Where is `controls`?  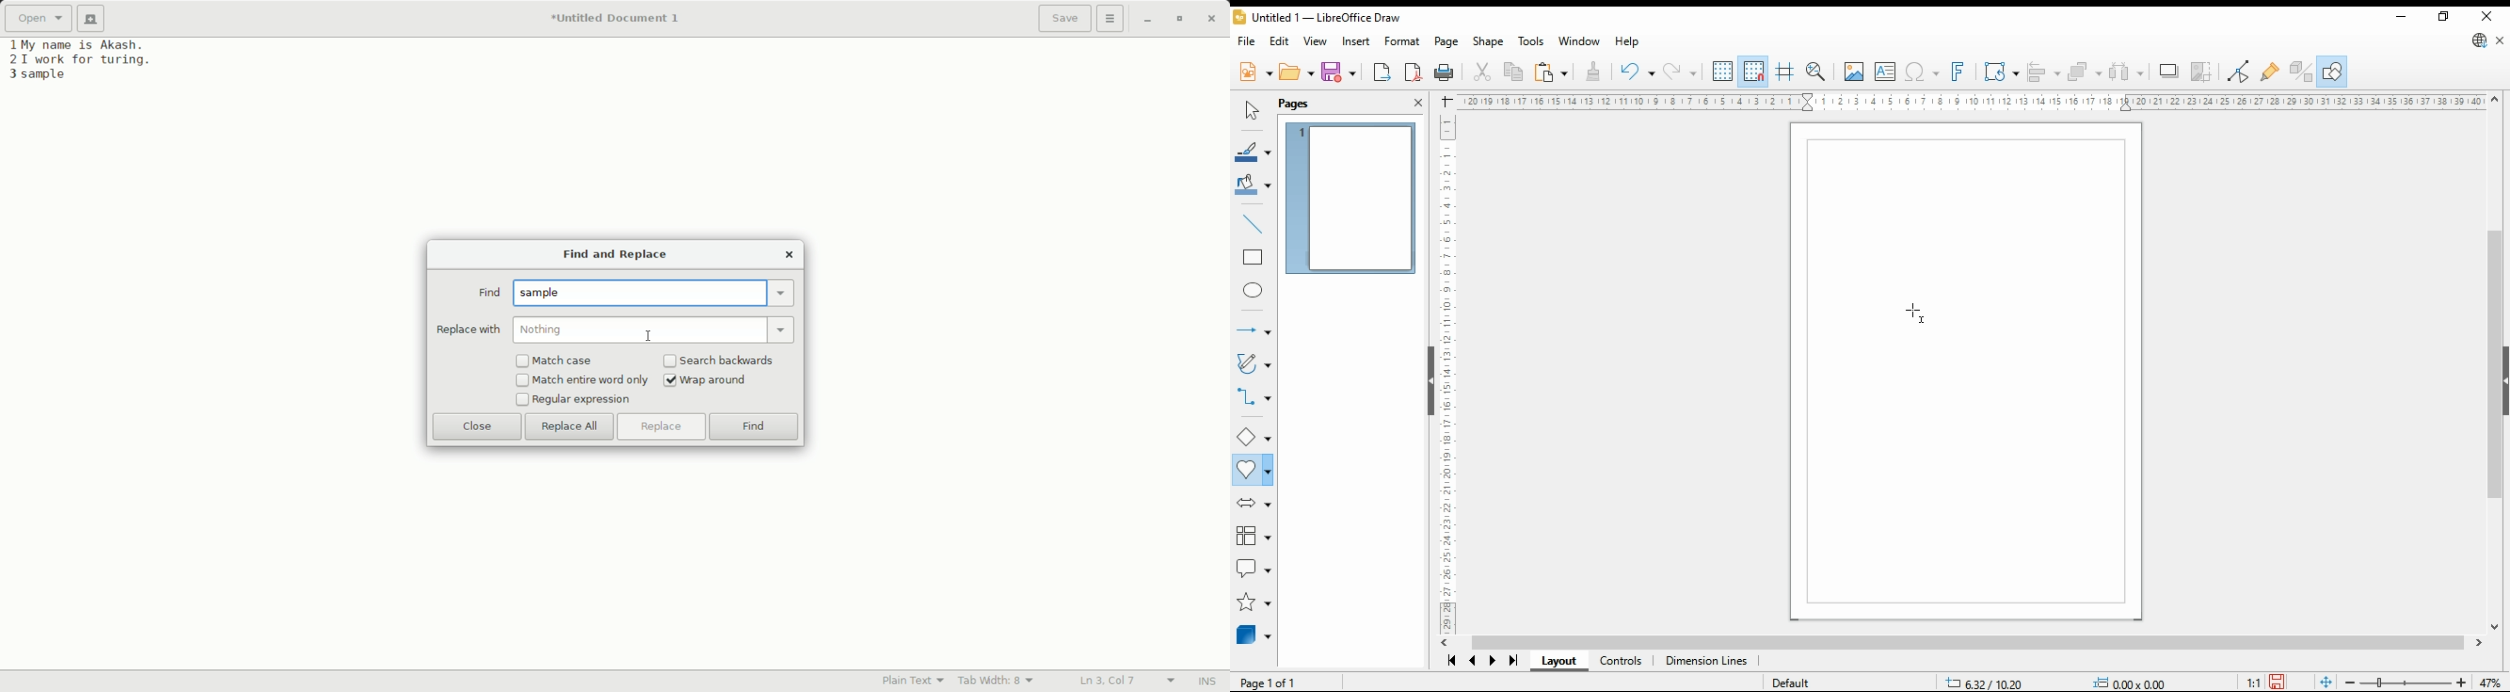 controls is located at coordinates (1622, 663).